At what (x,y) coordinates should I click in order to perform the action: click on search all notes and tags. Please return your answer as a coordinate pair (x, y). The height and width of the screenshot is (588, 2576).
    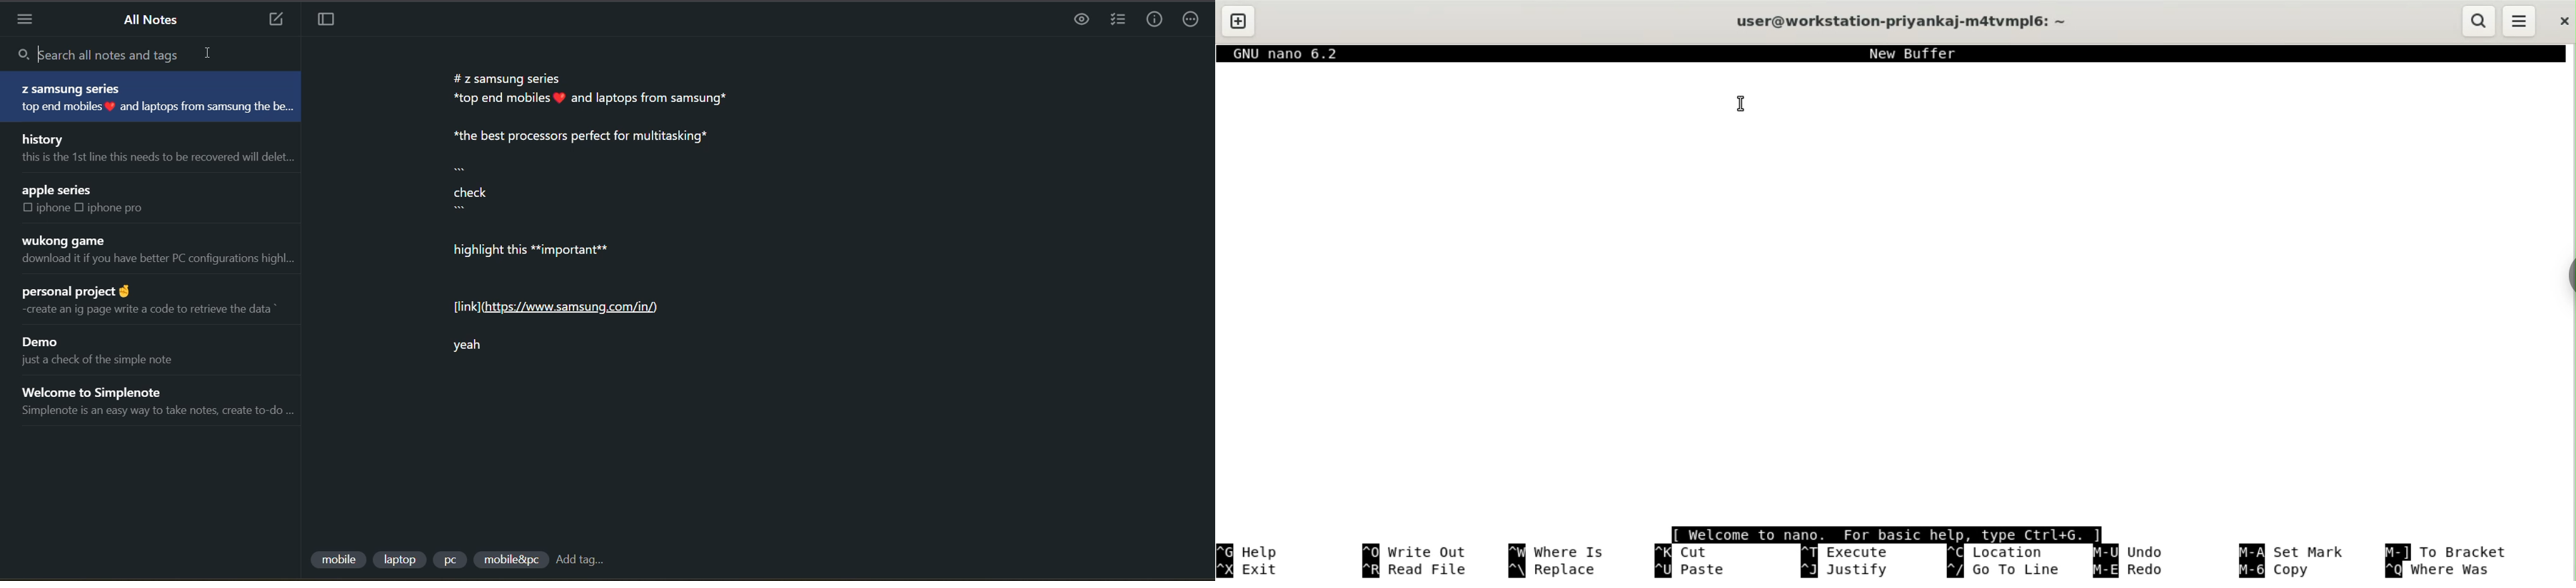
    Looking at the image, I should click on (141, 56).